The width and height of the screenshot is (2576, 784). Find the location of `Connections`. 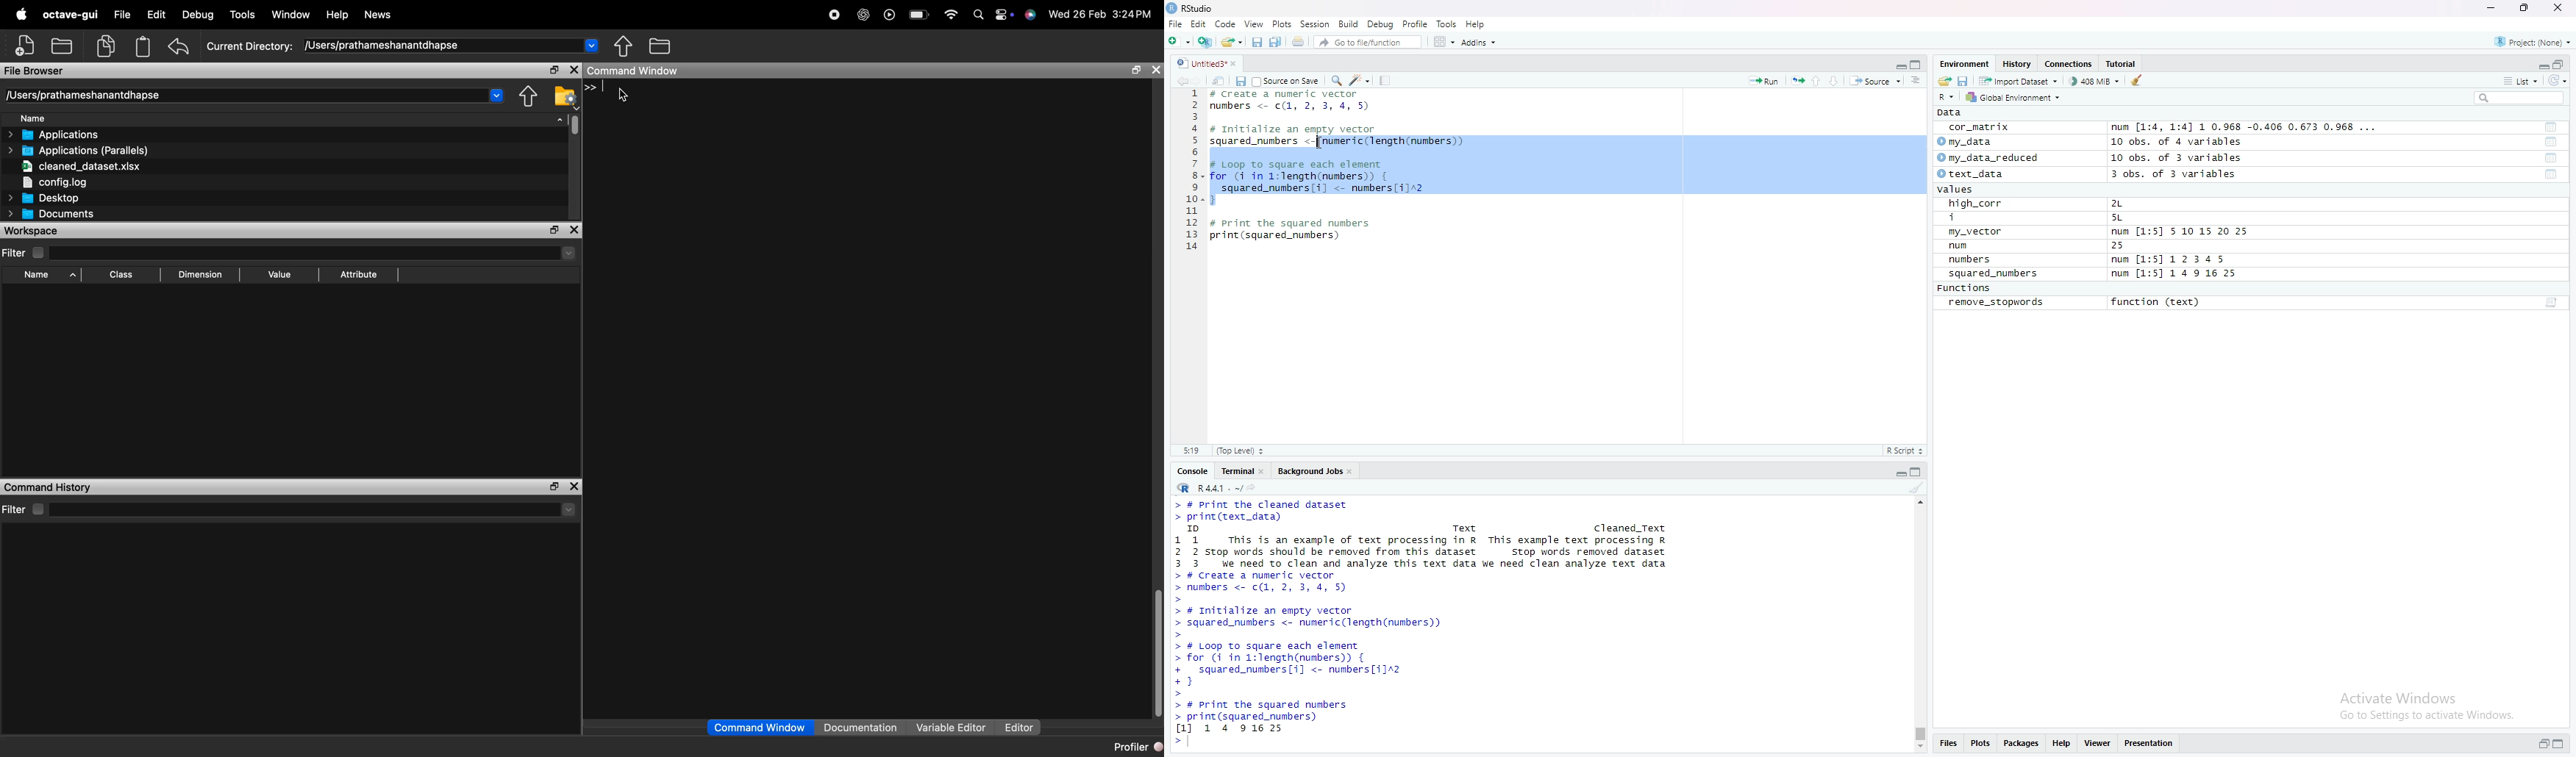

Connections is located at coordinates (2070, 64).